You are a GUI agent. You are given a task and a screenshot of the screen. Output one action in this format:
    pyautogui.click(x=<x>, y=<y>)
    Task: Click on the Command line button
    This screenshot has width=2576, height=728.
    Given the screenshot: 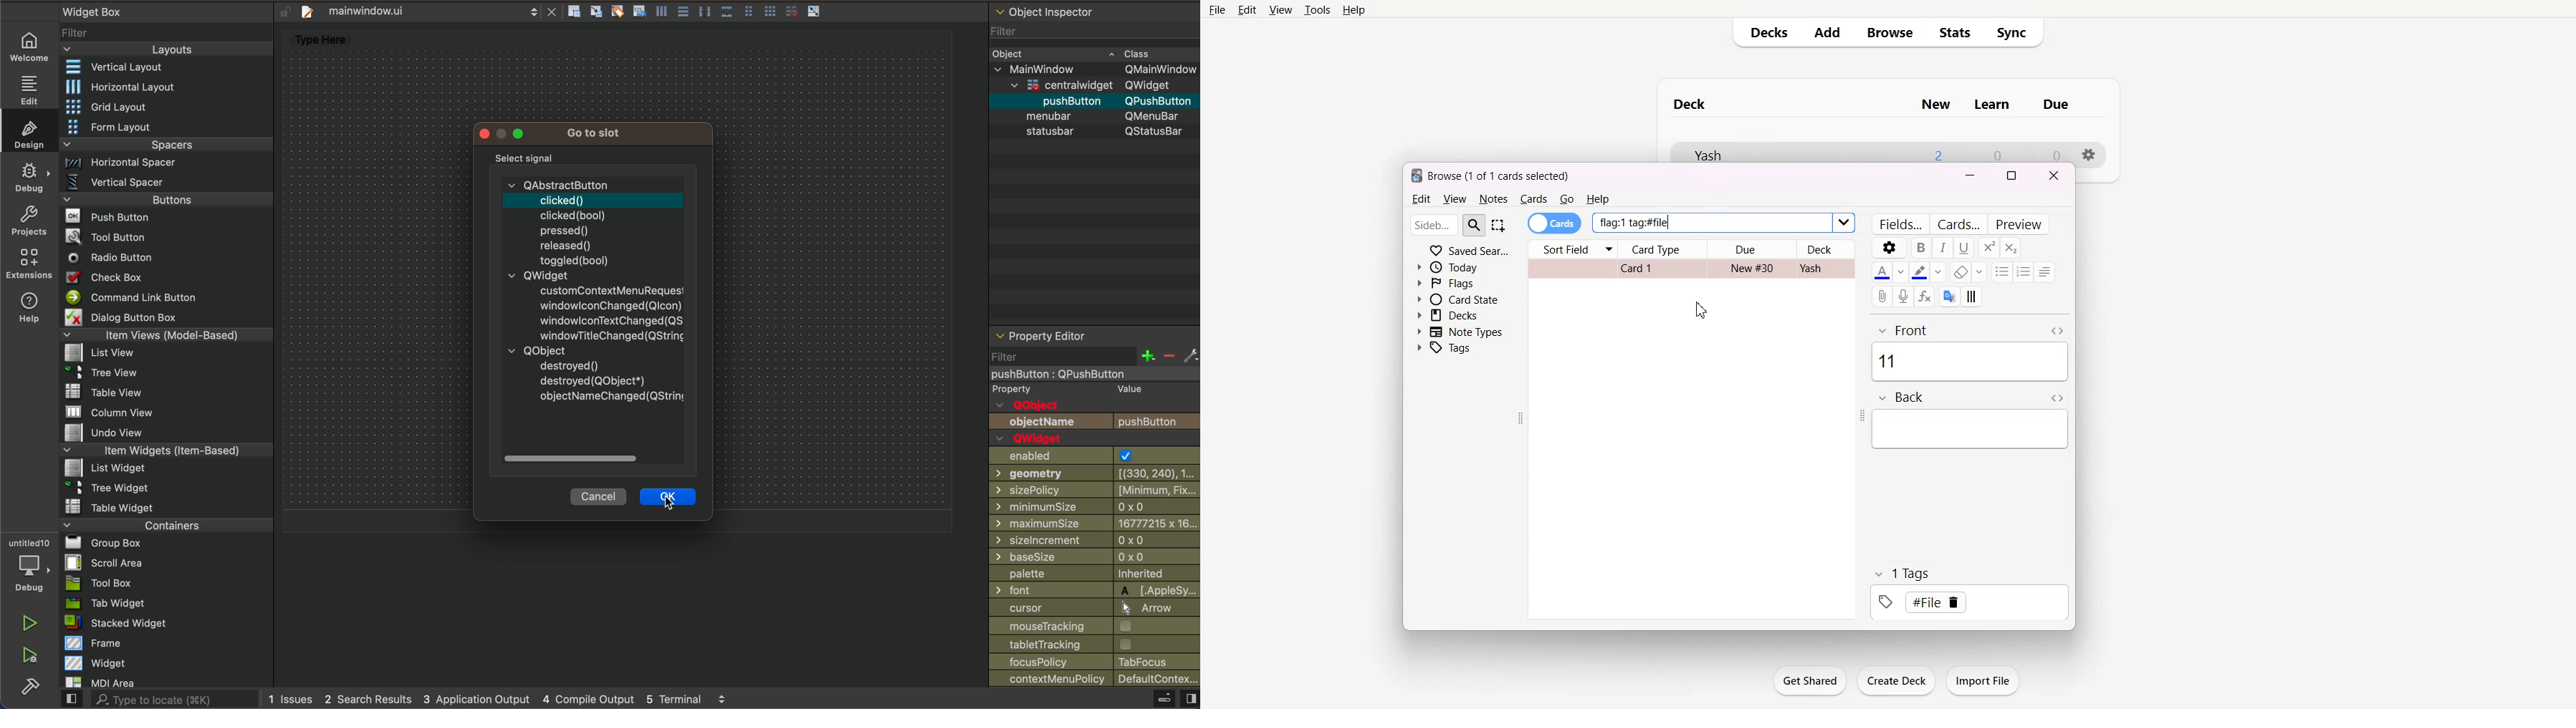 What is the action you would take?
    pyautogui.click(x=166, y=297)
    